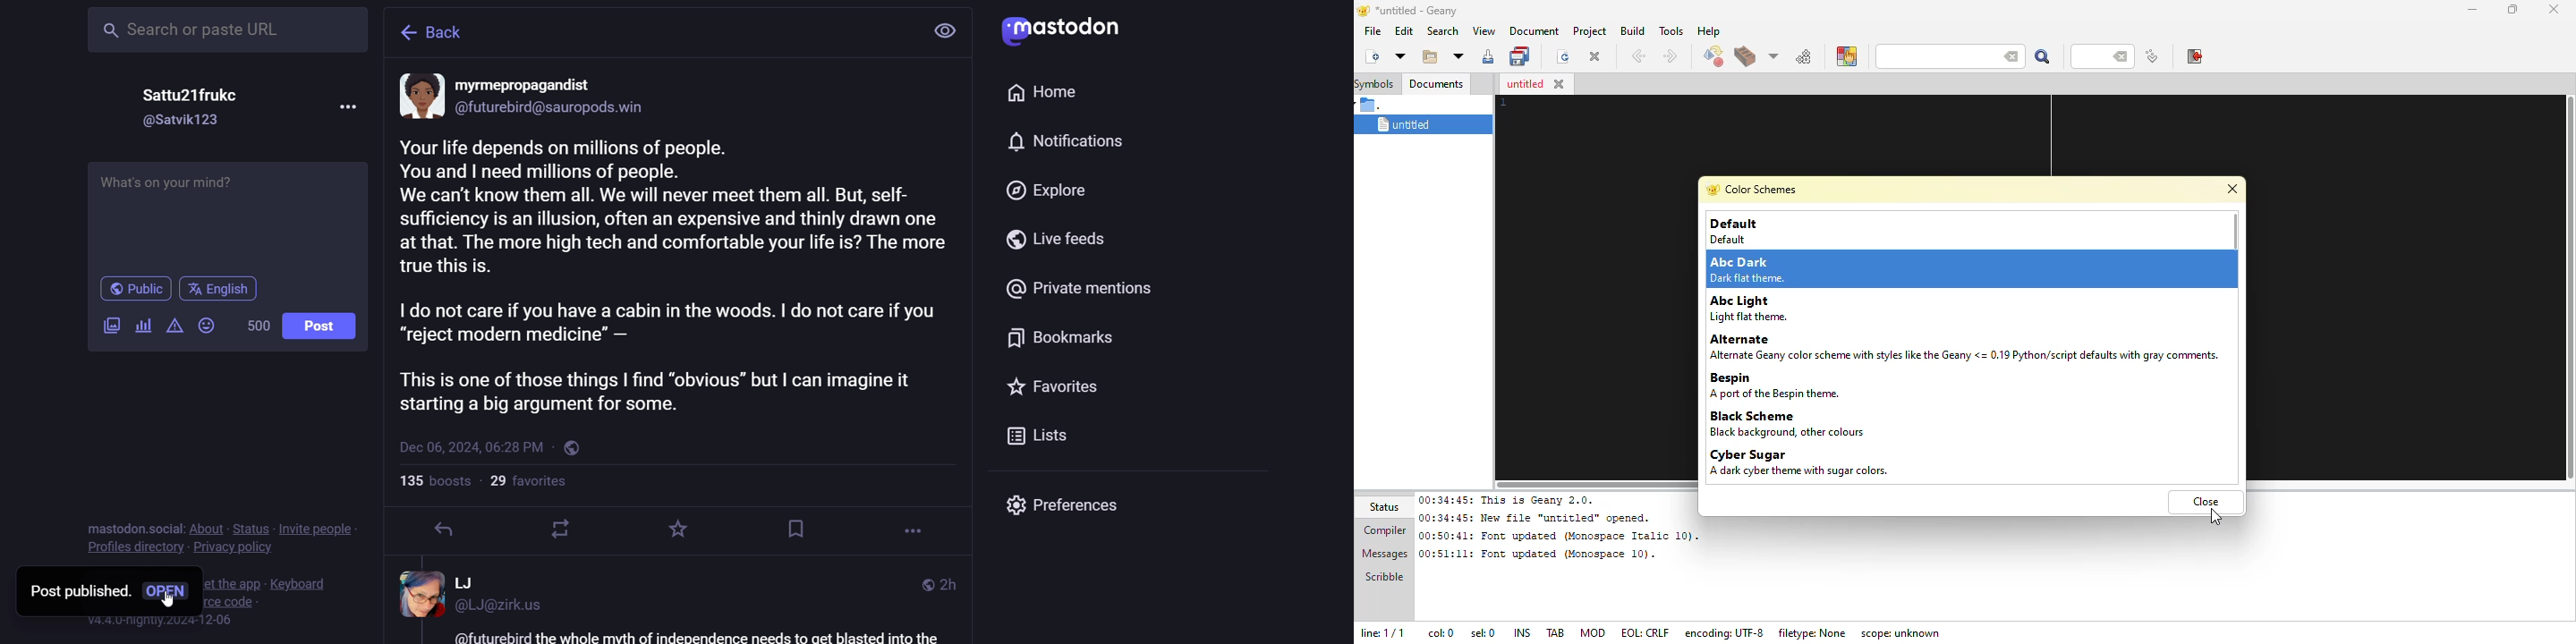 The height and width of the screenshot is (644, 2576). Describe the element at coordinates (232, 603) in the screenshot. I see `source code` at that location.